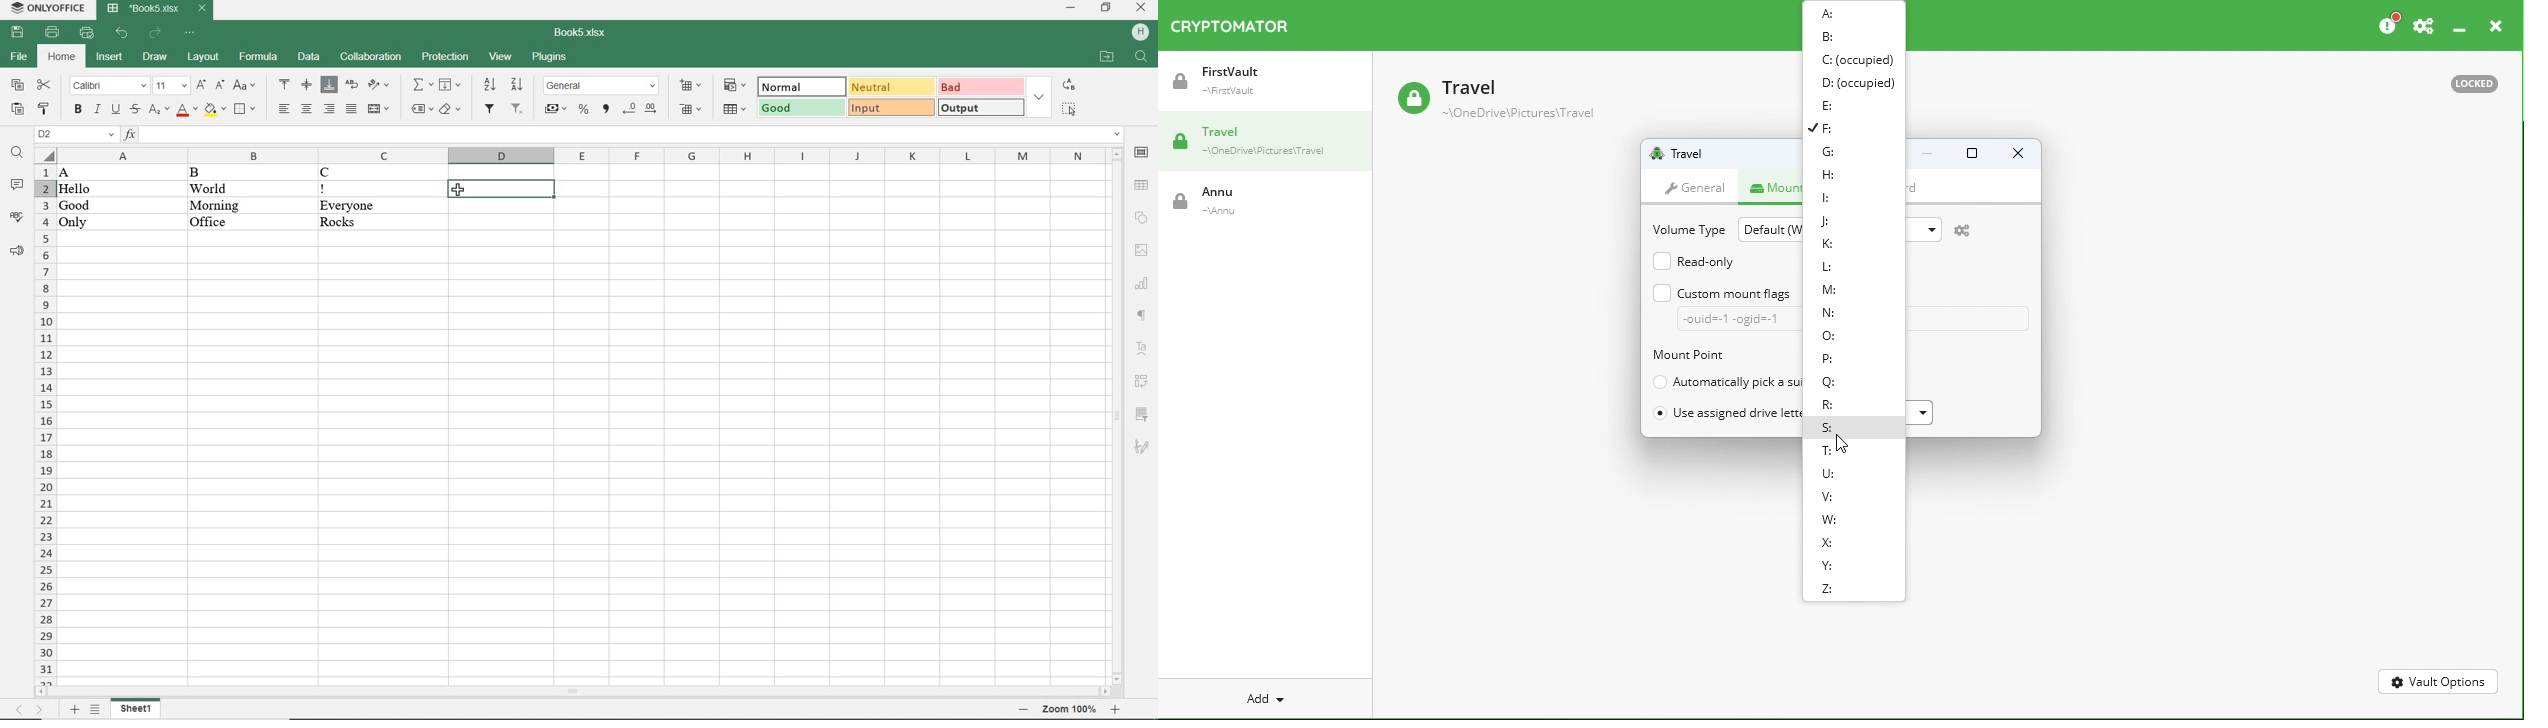 The height and width of the screenshot is (728, 2548). What do you see at coordinates (1239, 27) in the screenshot?
I see `Cryptomator icon` at bounding box center [1239, 27].